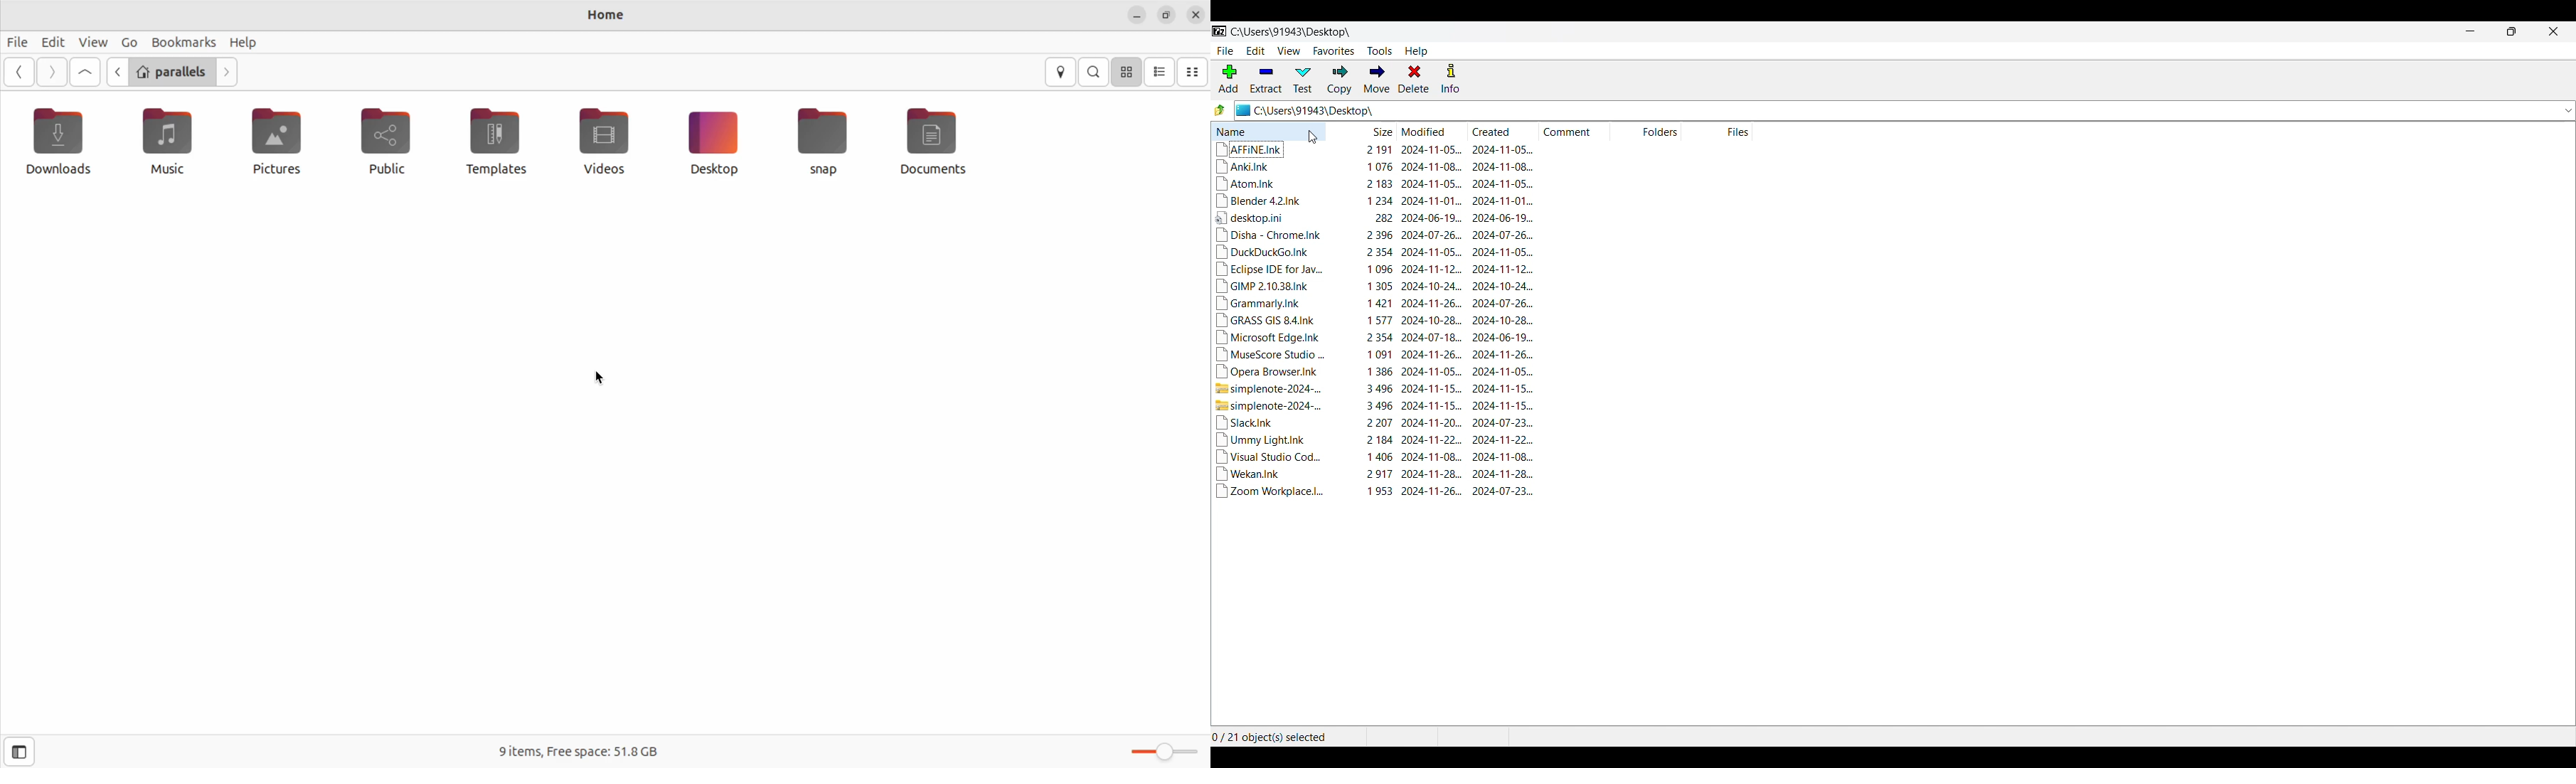  I want to click on Documents, so click(831, 139).